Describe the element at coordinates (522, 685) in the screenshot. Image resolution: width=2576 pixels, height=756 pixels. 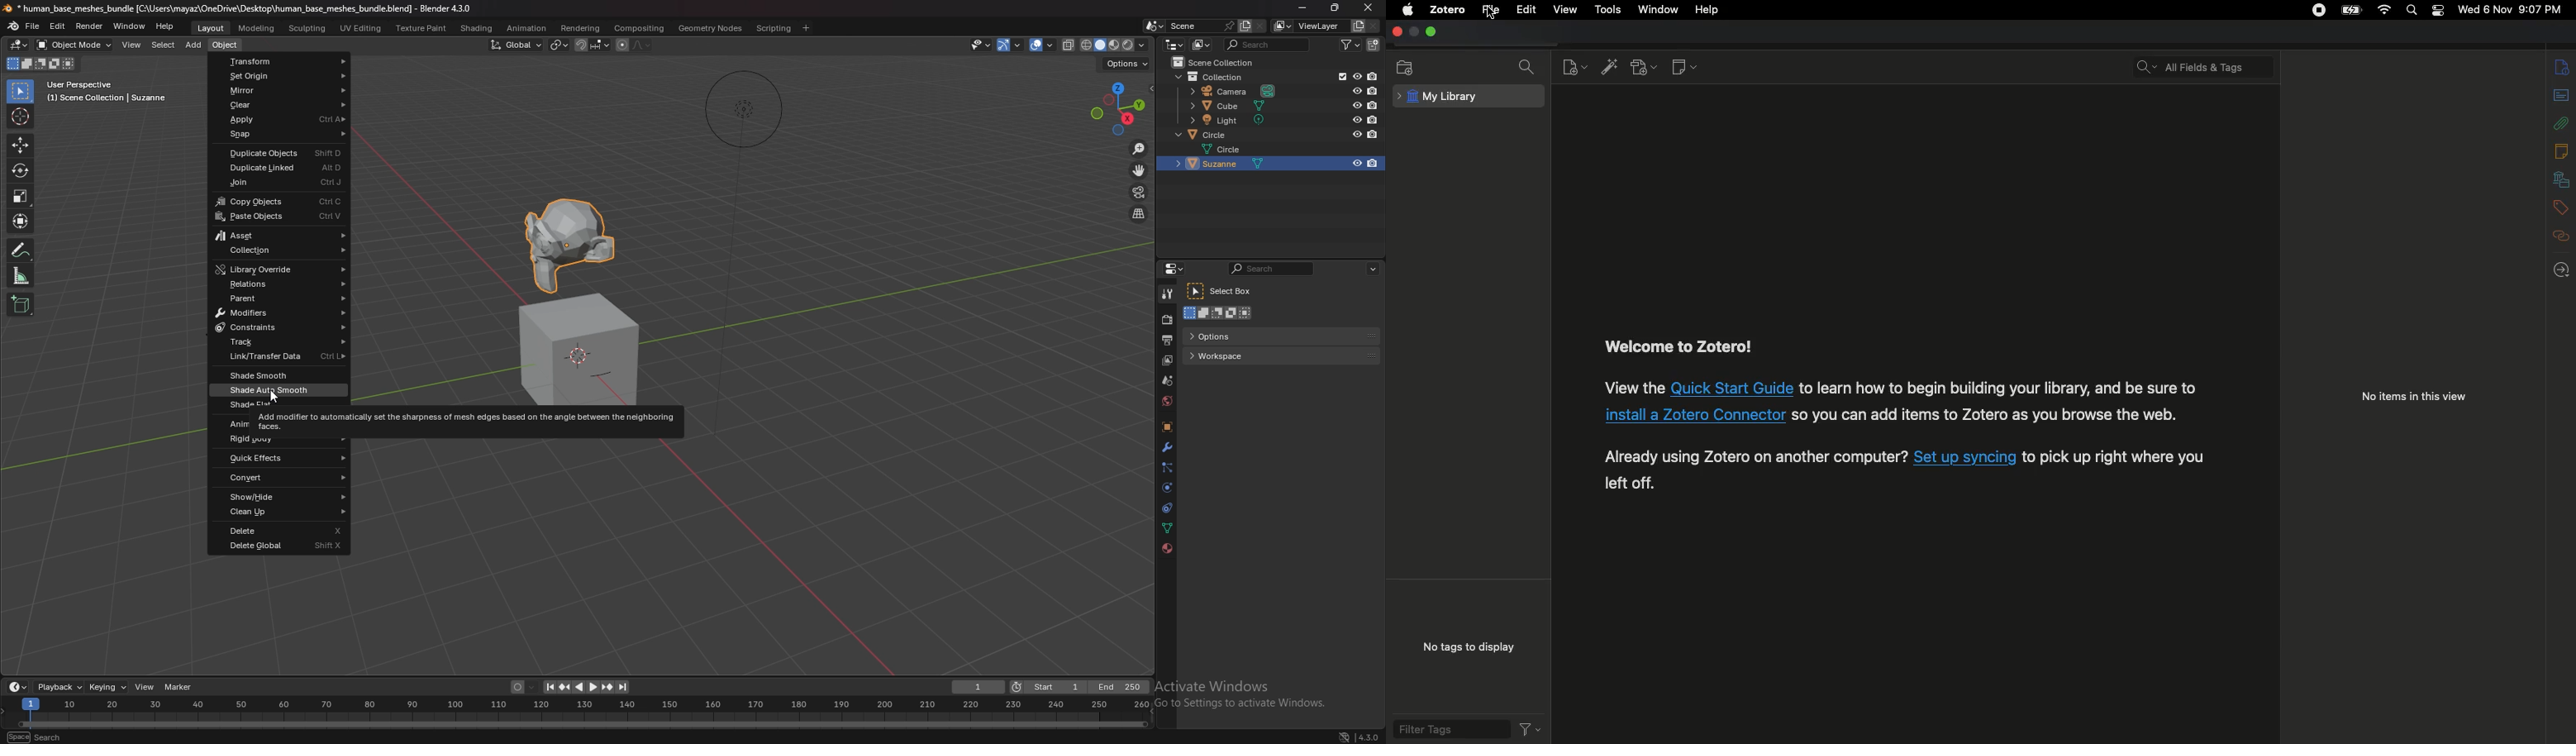
I see `auto keying` at that location.